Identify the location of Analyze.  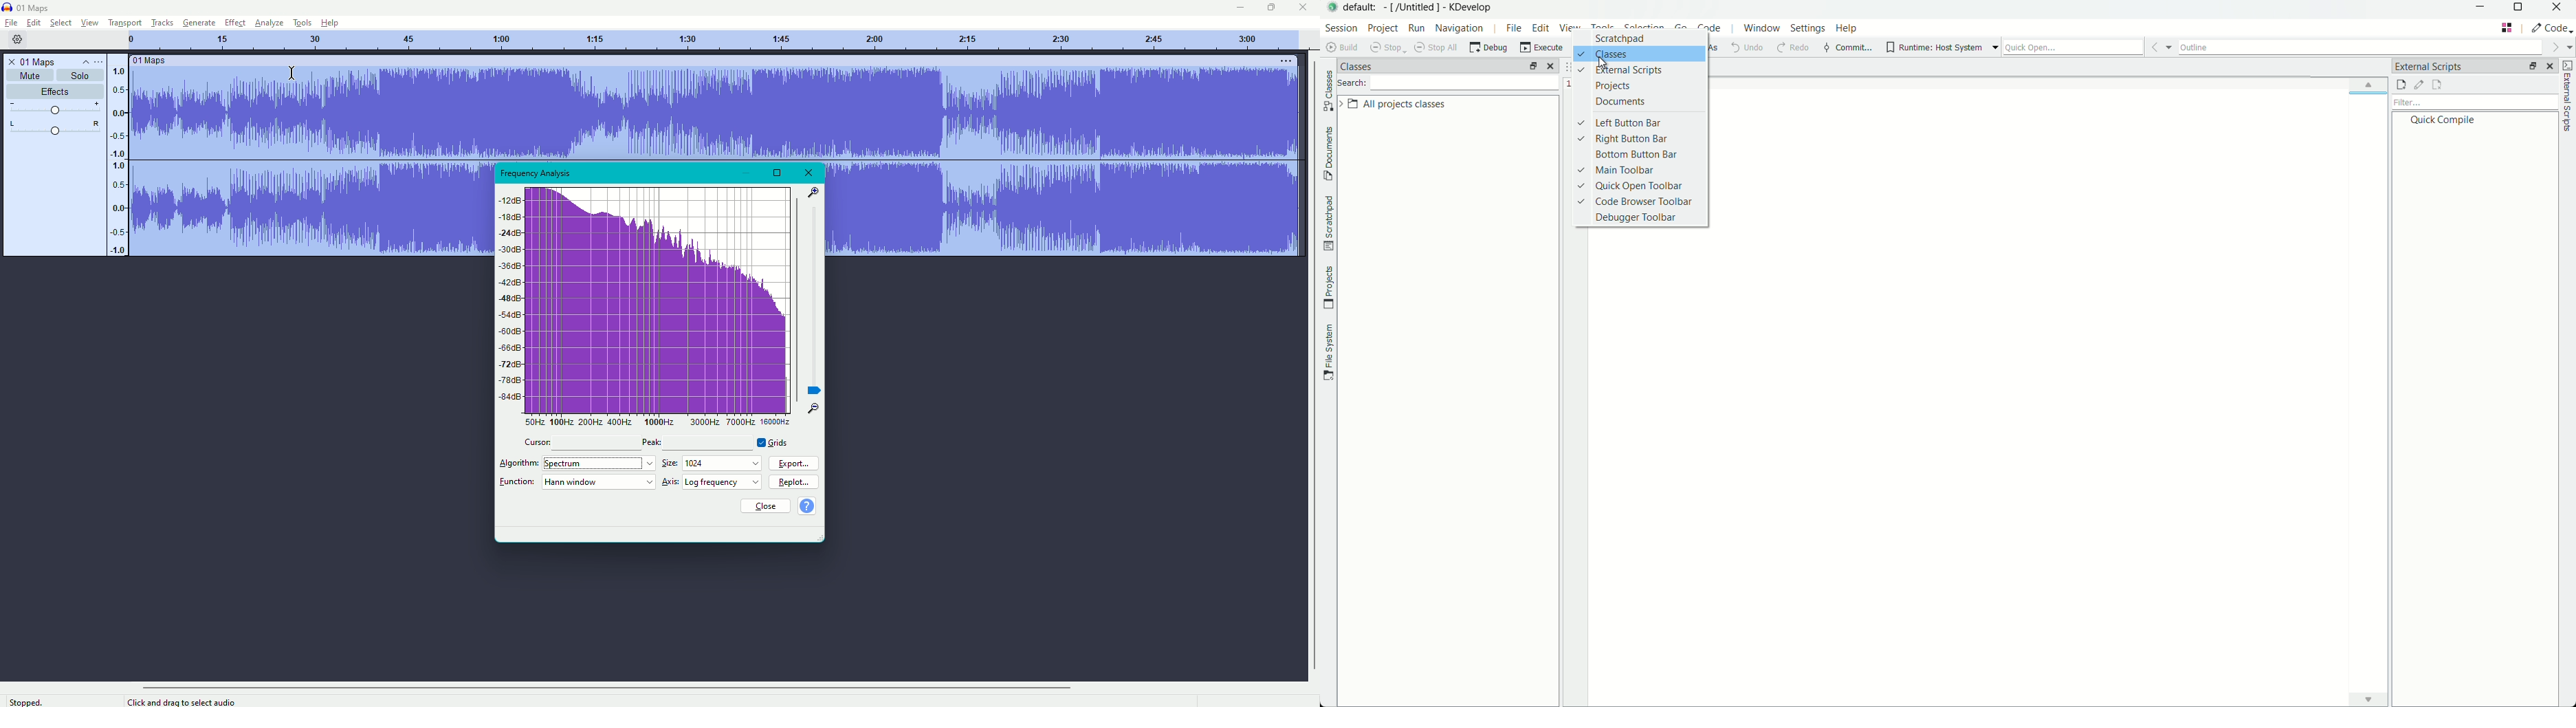
(267, 23).